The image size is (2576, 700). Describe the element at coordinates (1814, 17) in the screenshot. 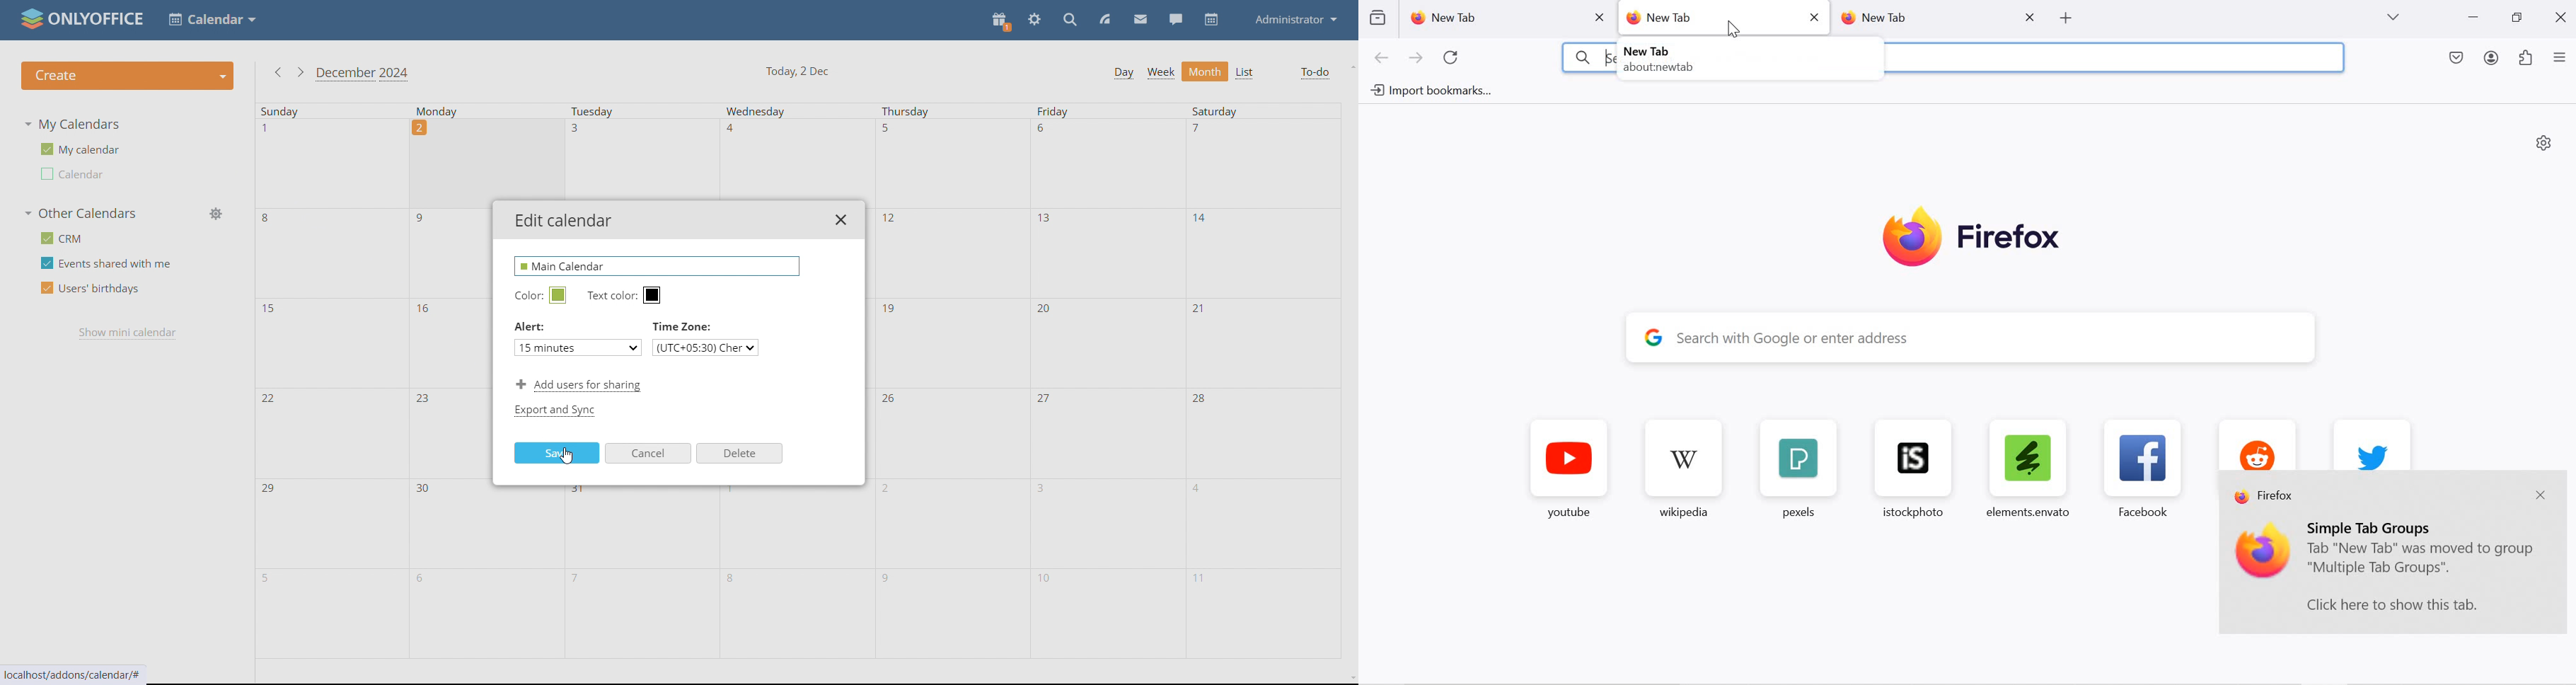

I see `close` at that location.